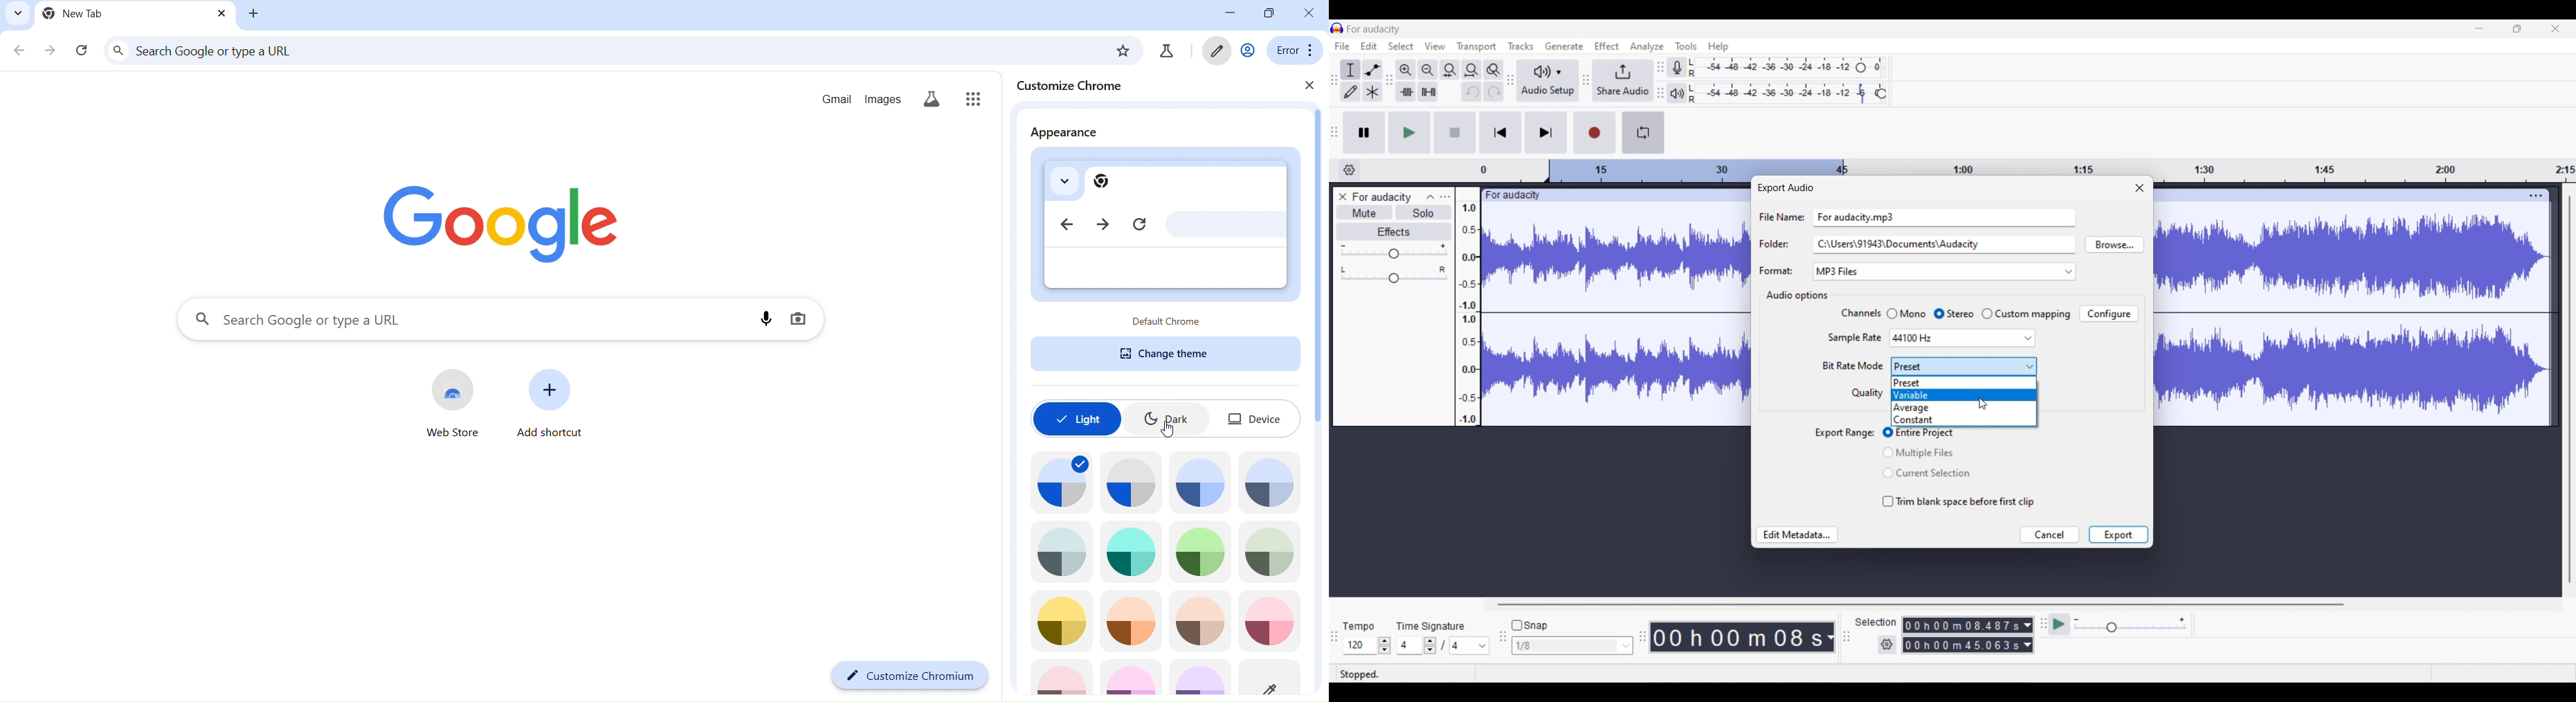  I want to click on Trim audio outside selection, so click(1406, 92).